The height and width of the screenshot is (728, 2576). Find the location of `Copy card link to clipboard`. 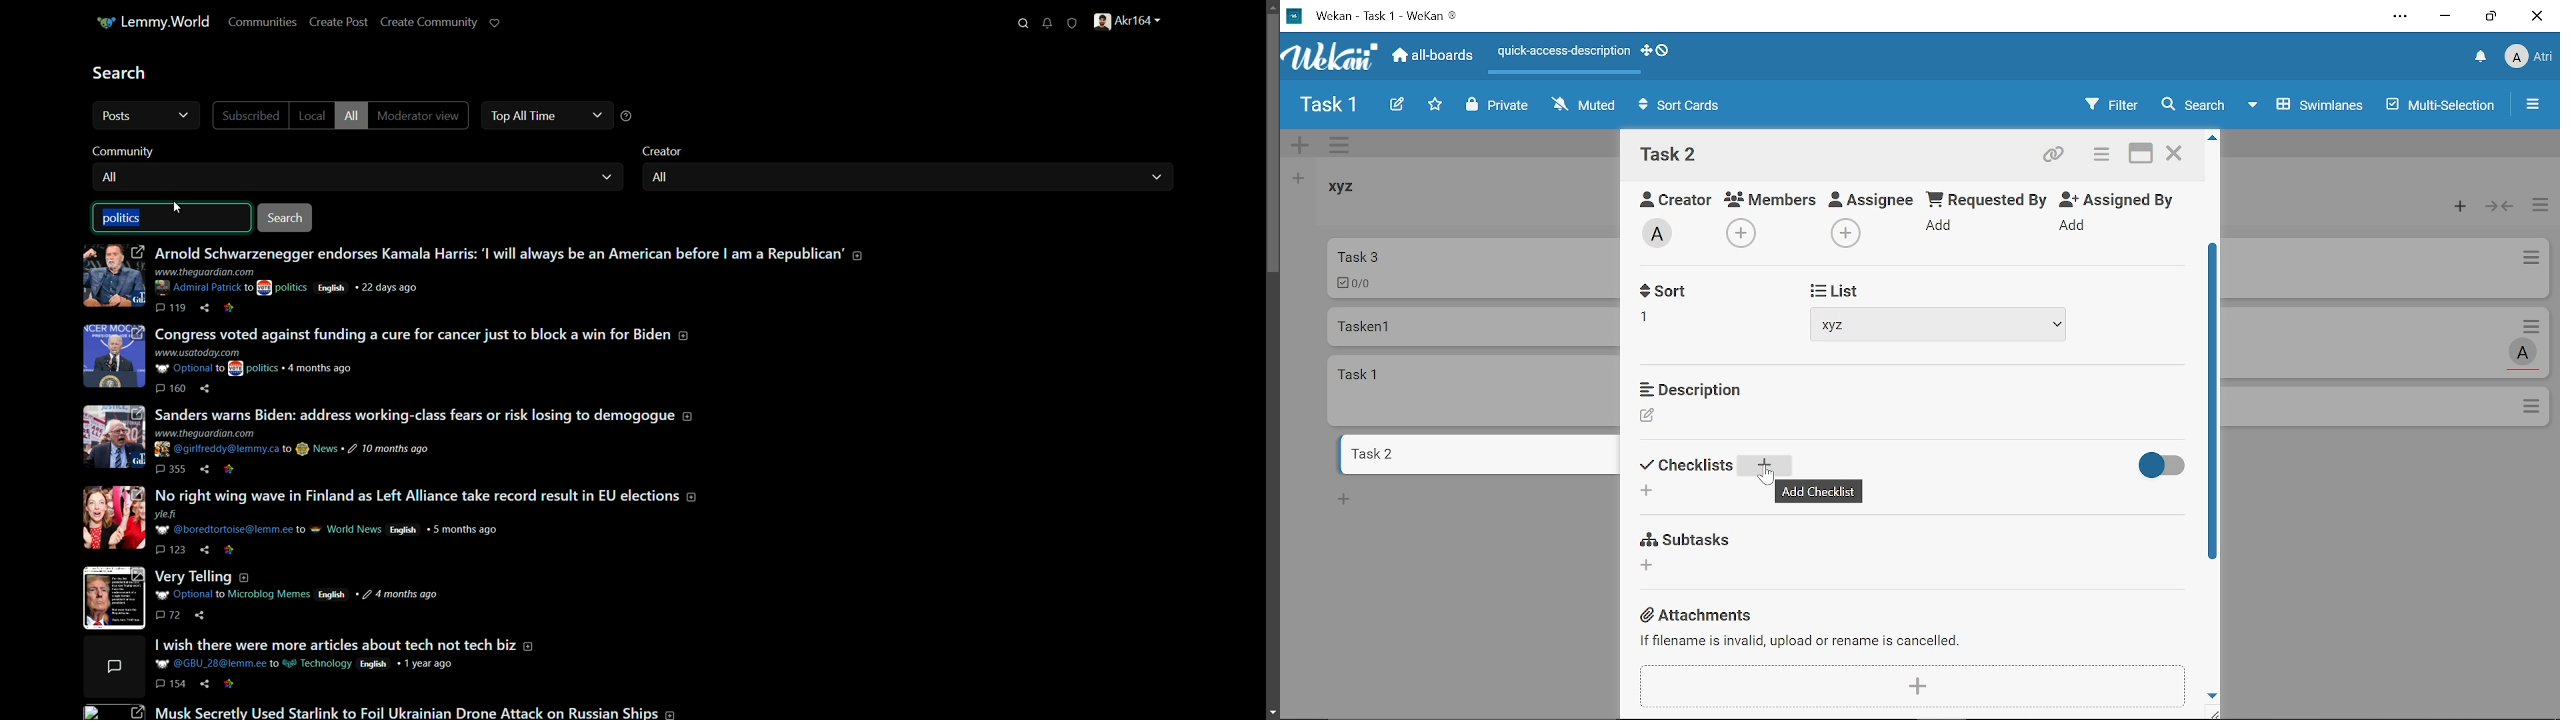

Copy card link to clipboard is located at coordinates (2056, 157).